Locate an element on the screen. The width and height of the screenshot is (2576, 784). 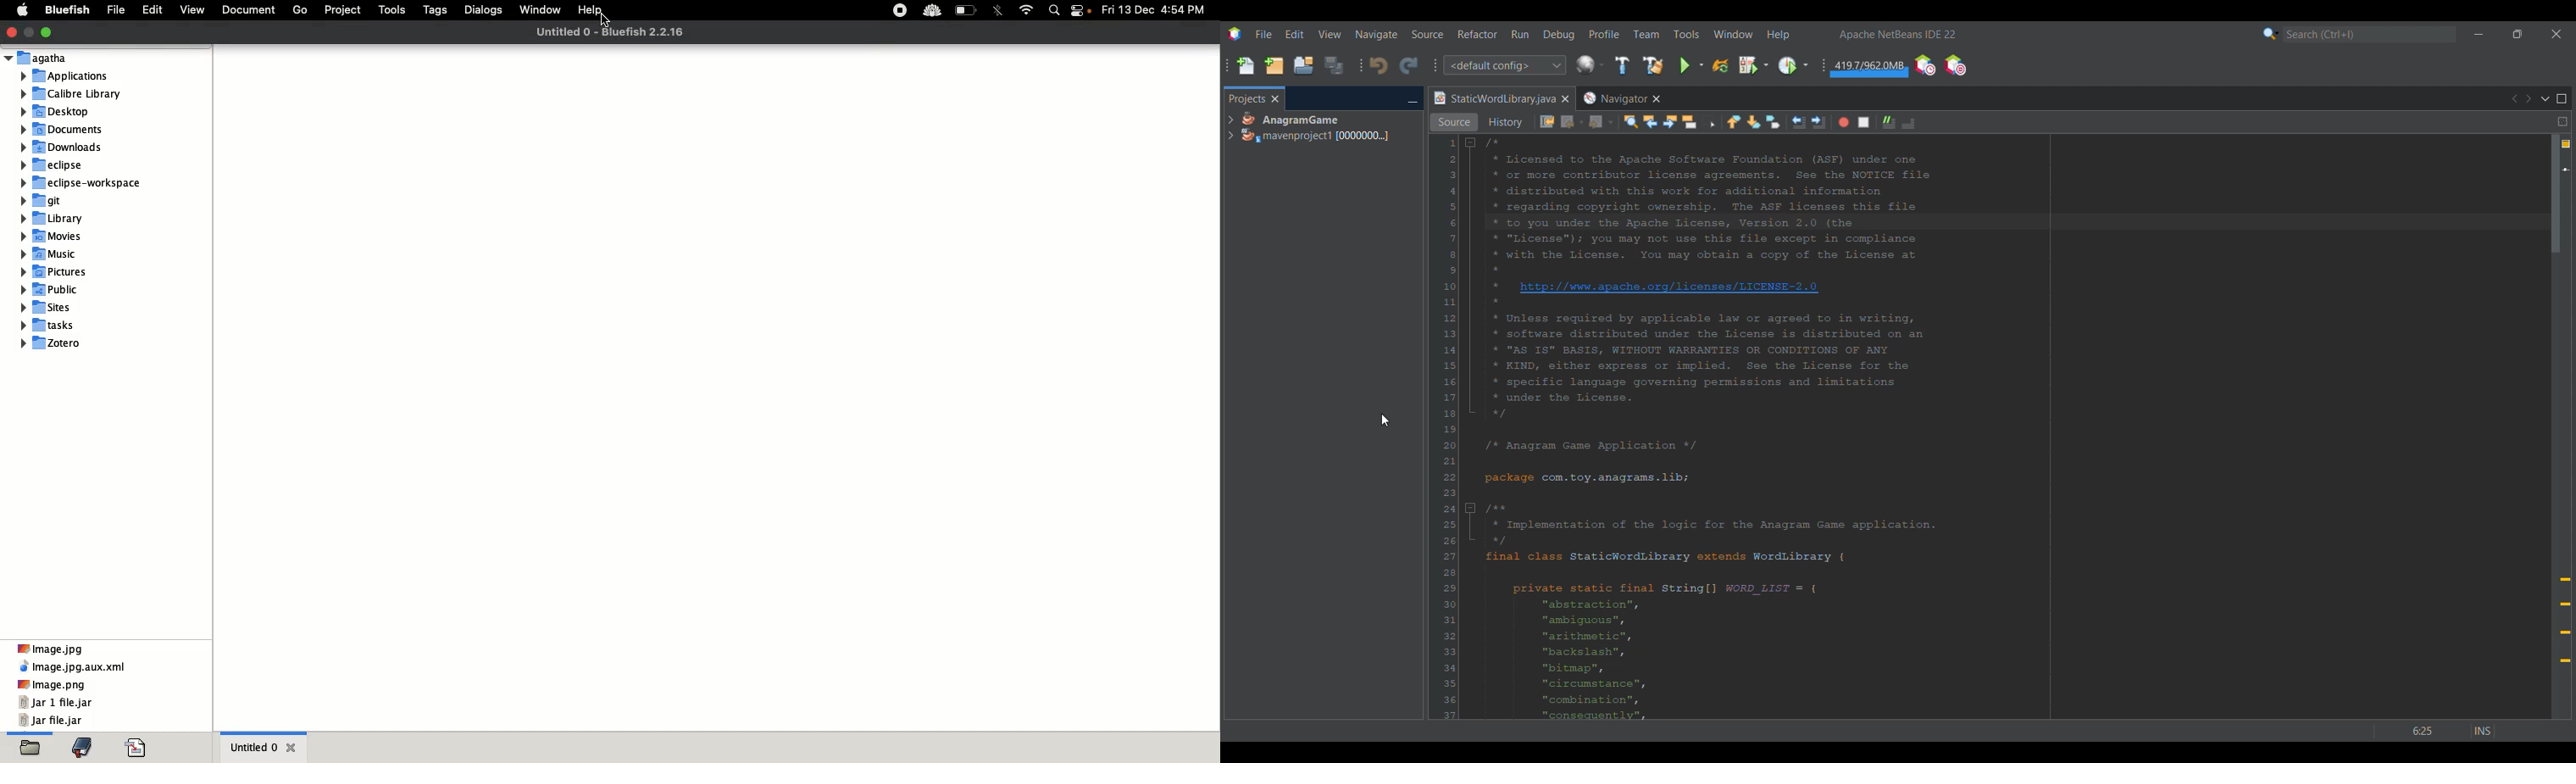
sites is located at coordinates (52, 307).